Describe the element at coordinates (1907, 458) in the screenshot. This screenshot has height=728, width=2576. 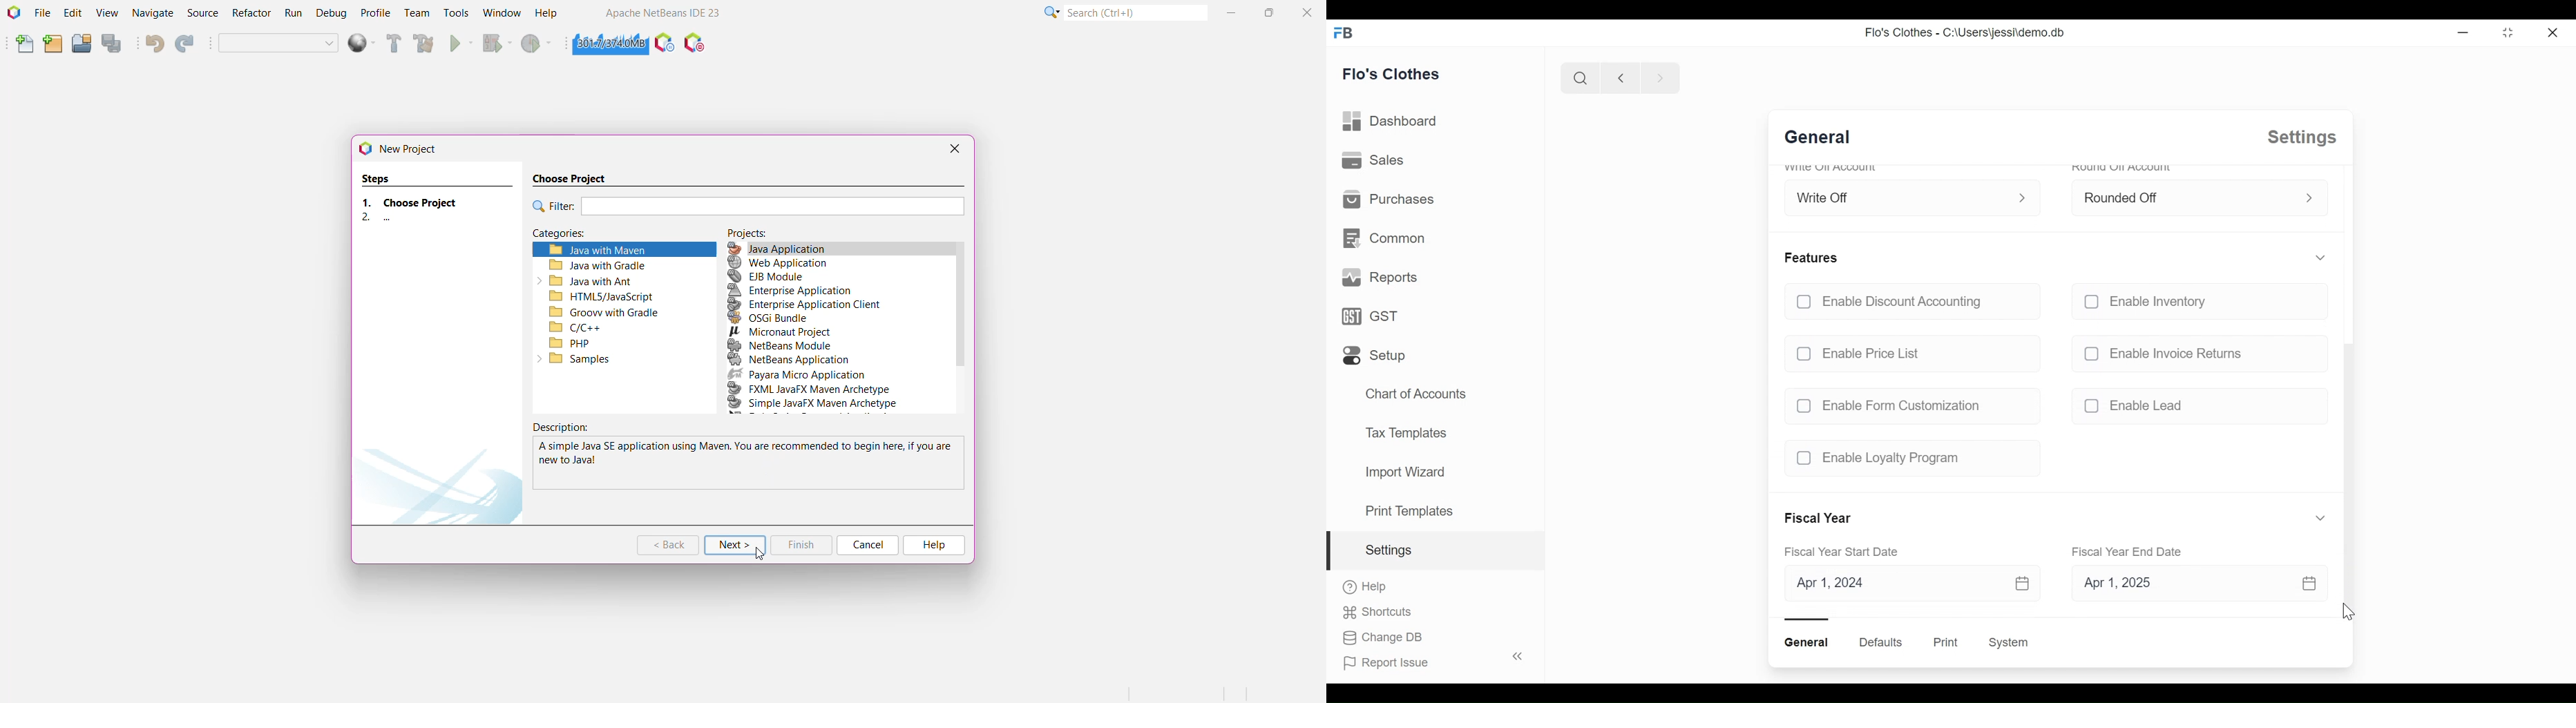
I see `(un)checked Enable Loyalty Program` at that location.